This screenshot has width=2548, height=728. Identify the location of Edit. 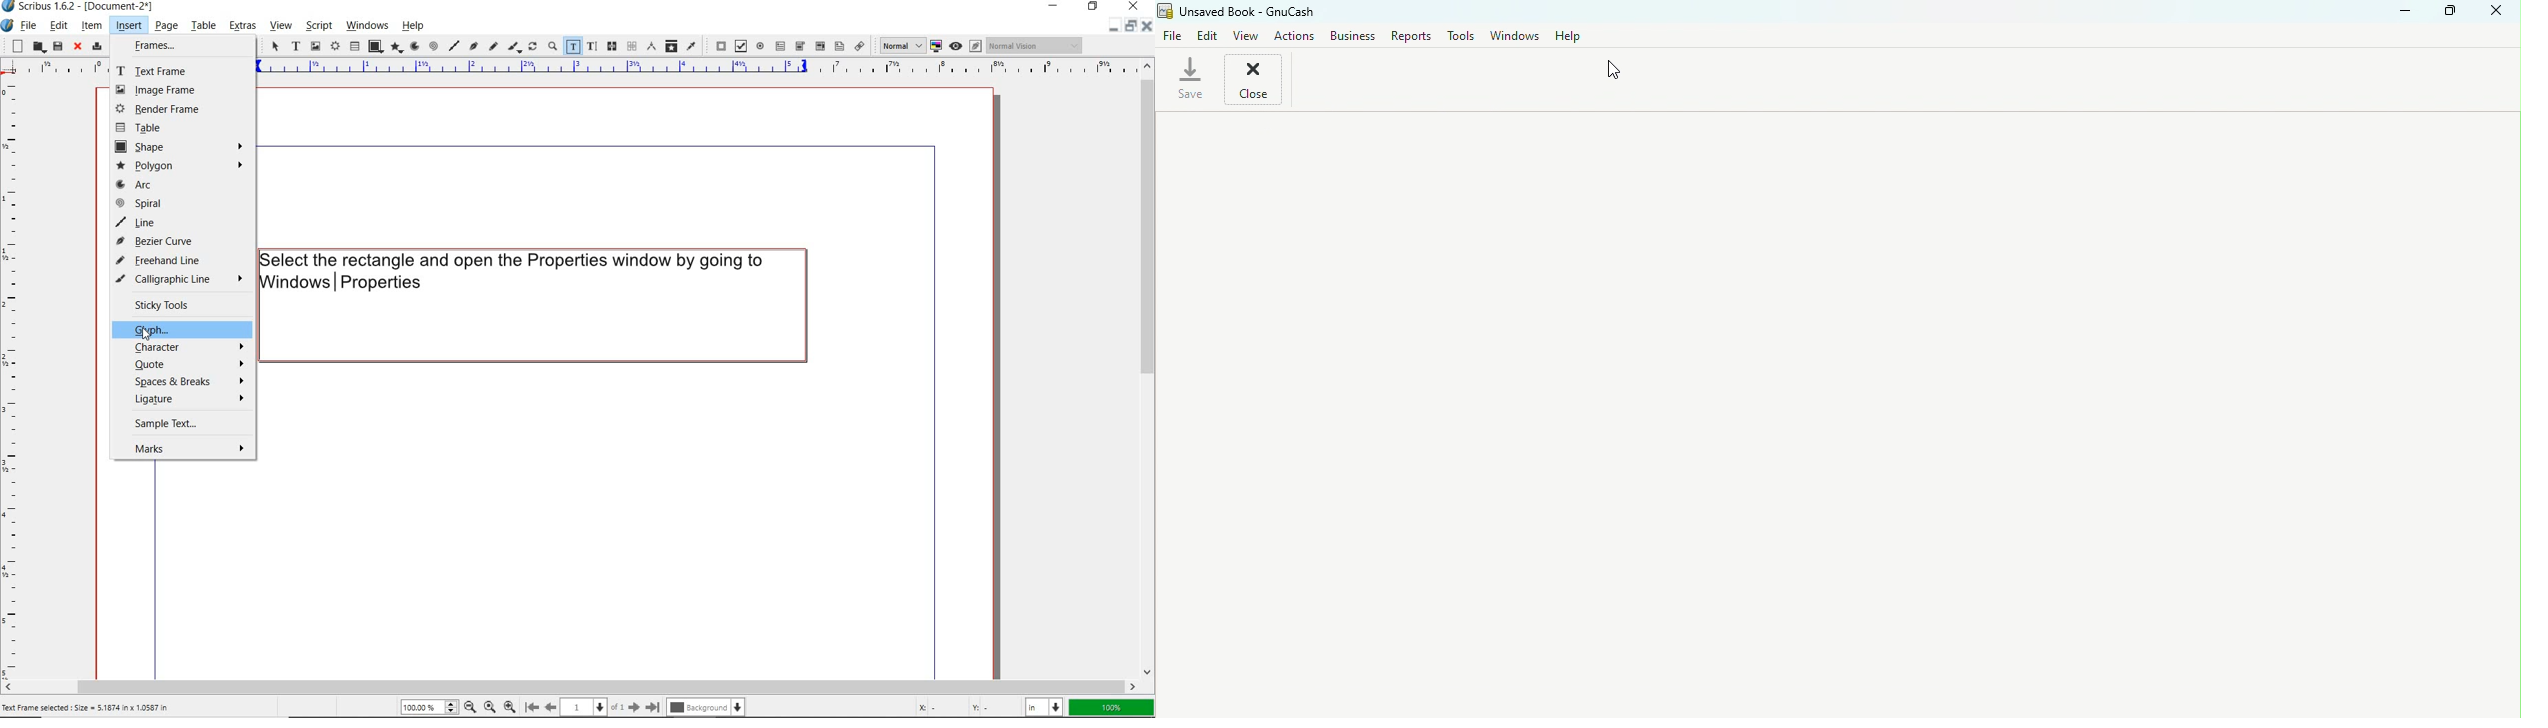
(1207, 37).